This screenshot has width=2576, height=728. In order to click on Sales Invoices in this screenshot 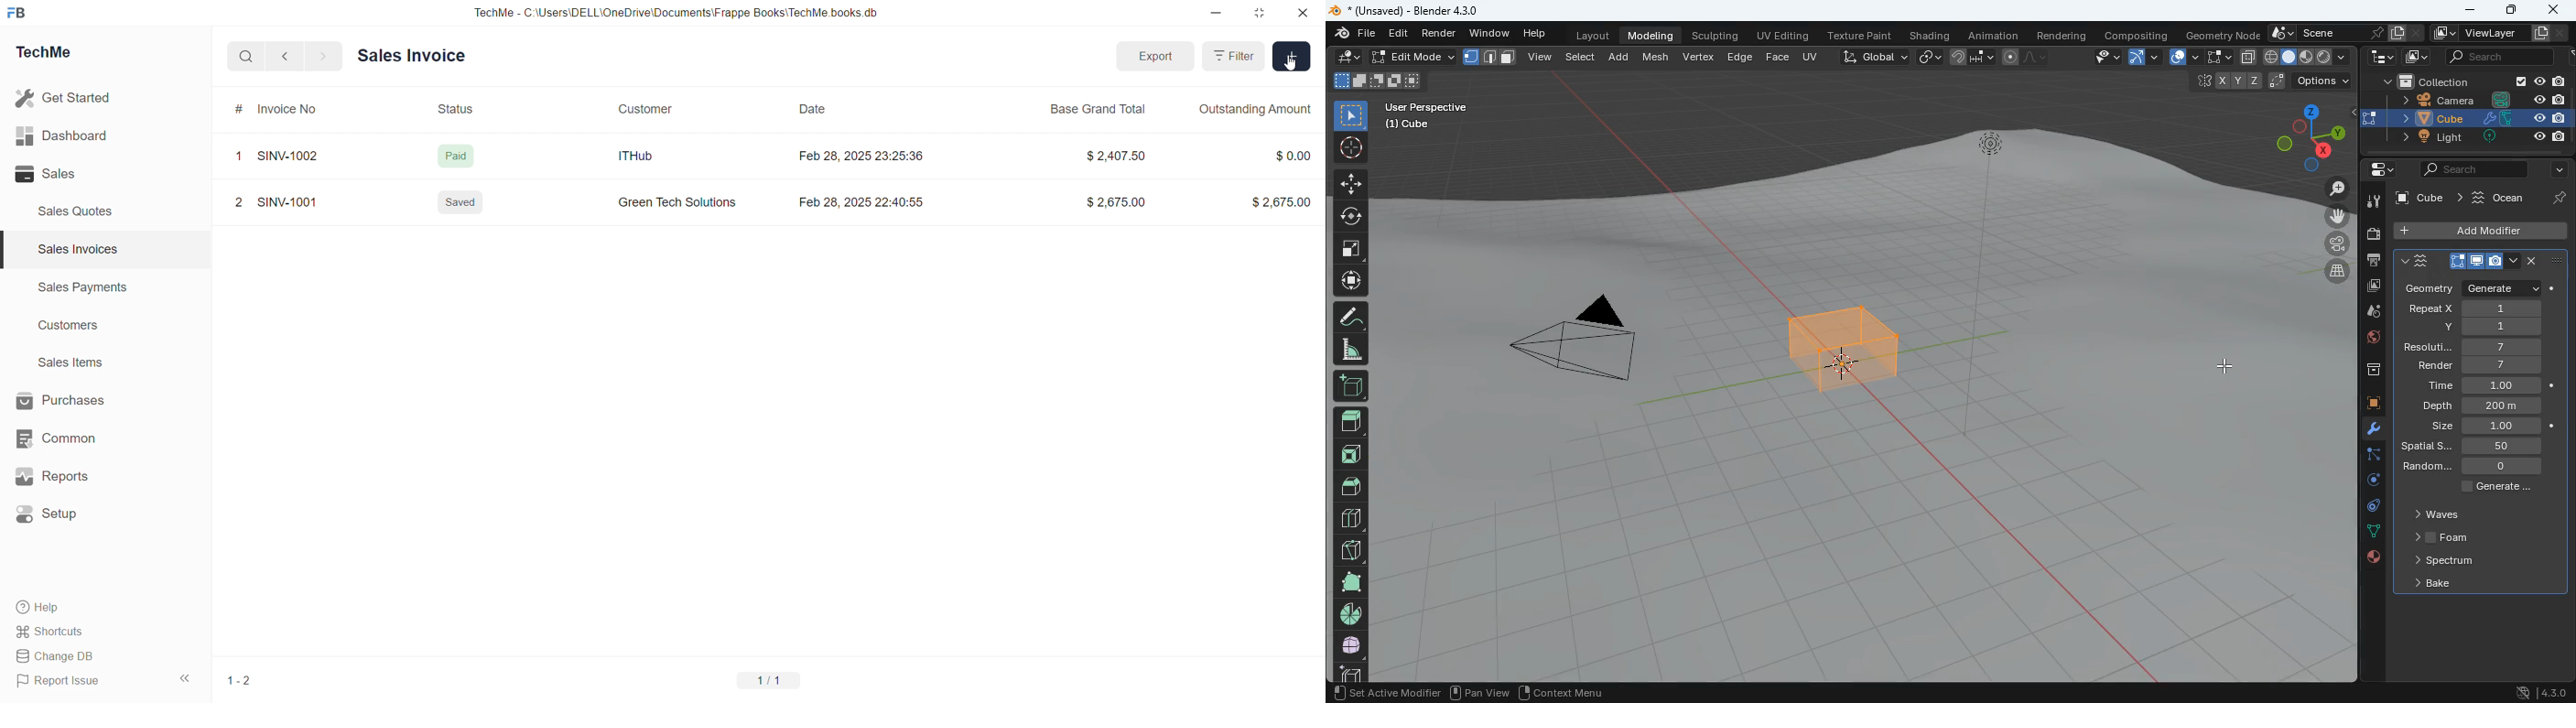, I will do `click(72, 251)`.